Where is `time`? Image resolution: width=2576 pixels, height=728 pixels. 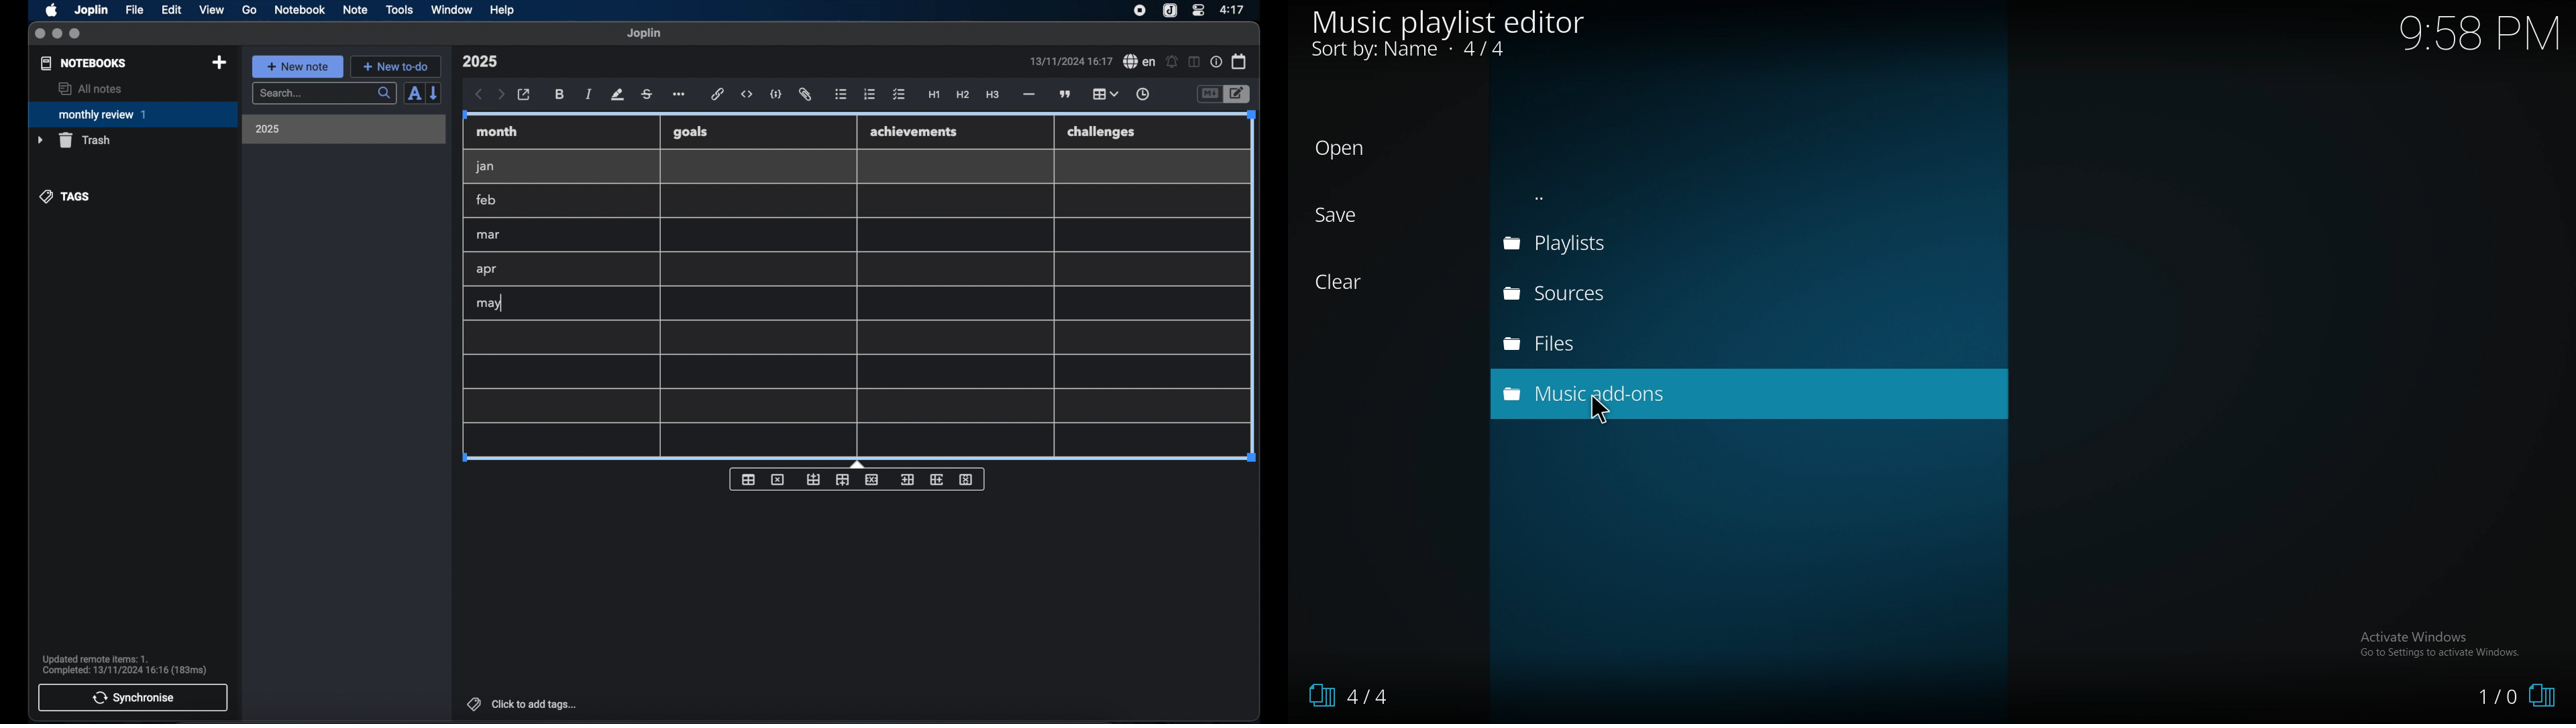 time is located at coordinates (1234, 9).